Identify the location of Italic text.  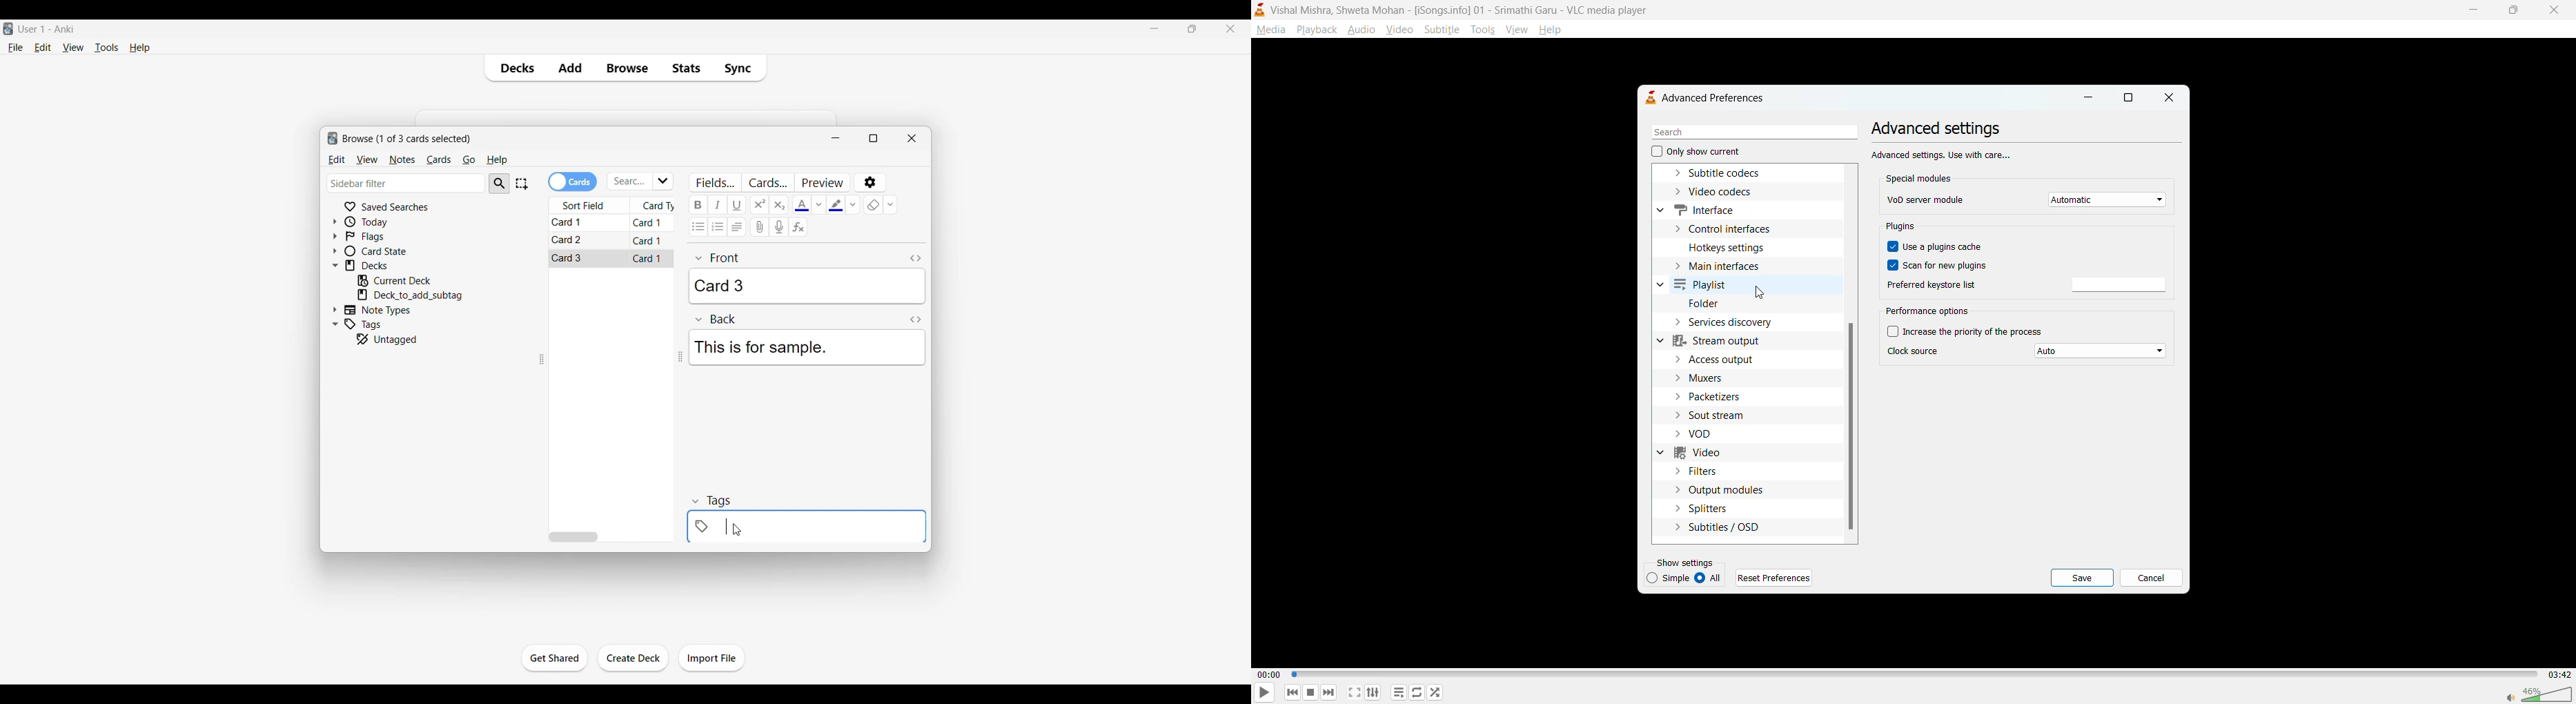
(718, 205).